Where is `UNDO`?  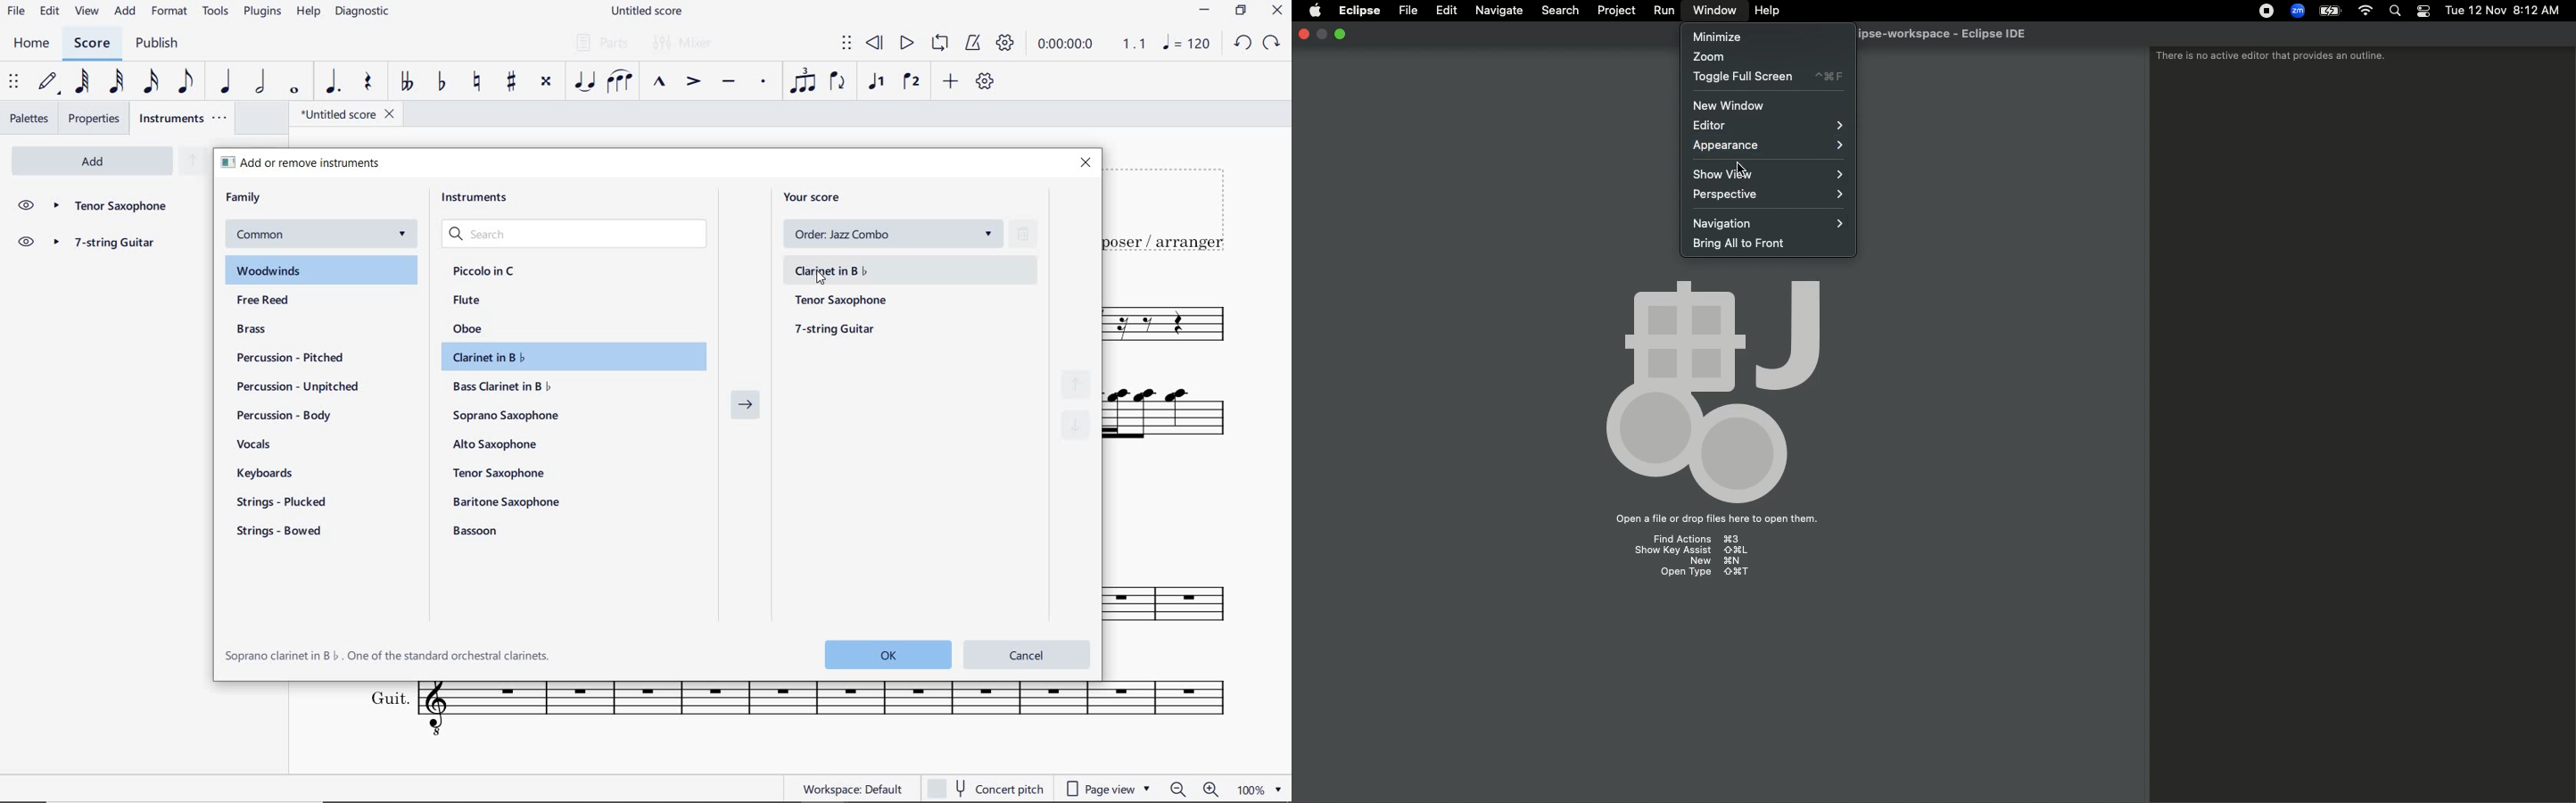 UNDO is located at coordinates (1243, 44).